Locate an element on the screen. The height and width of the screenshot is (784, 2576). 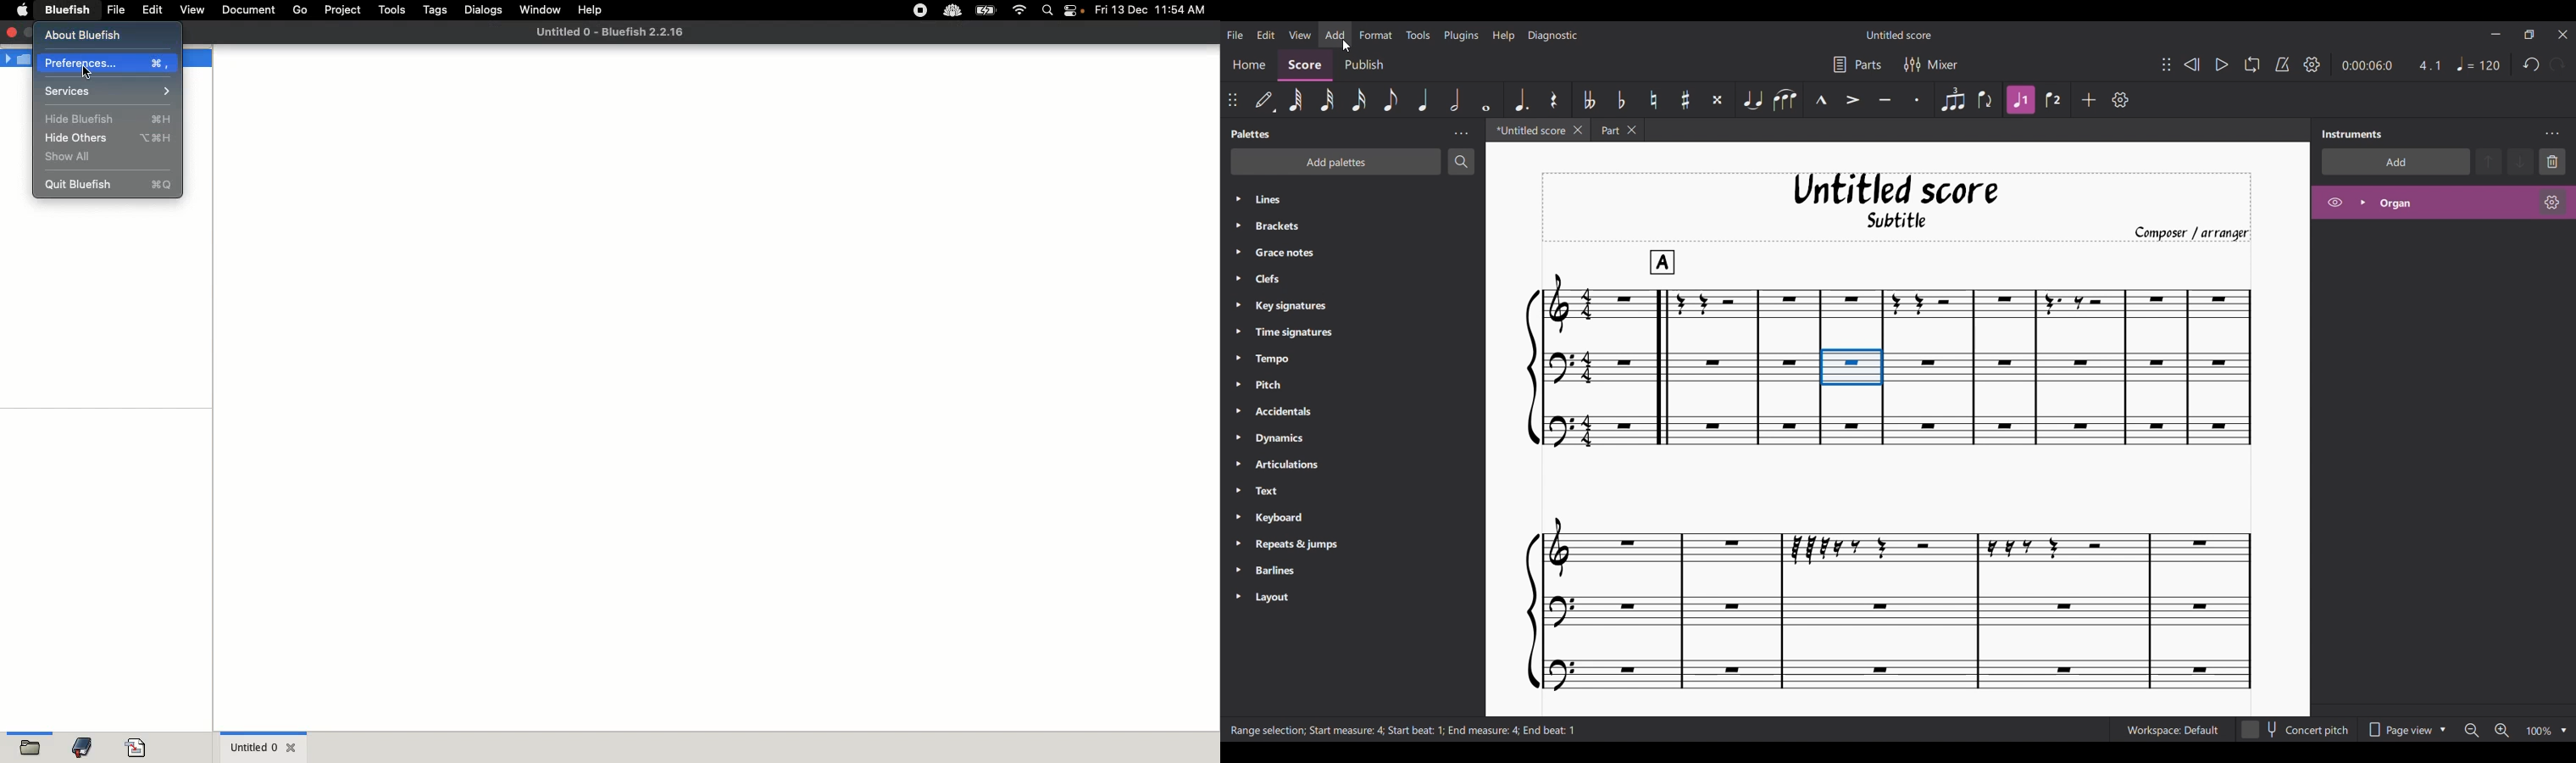
Rewind is located at coordinates (2192, 64).